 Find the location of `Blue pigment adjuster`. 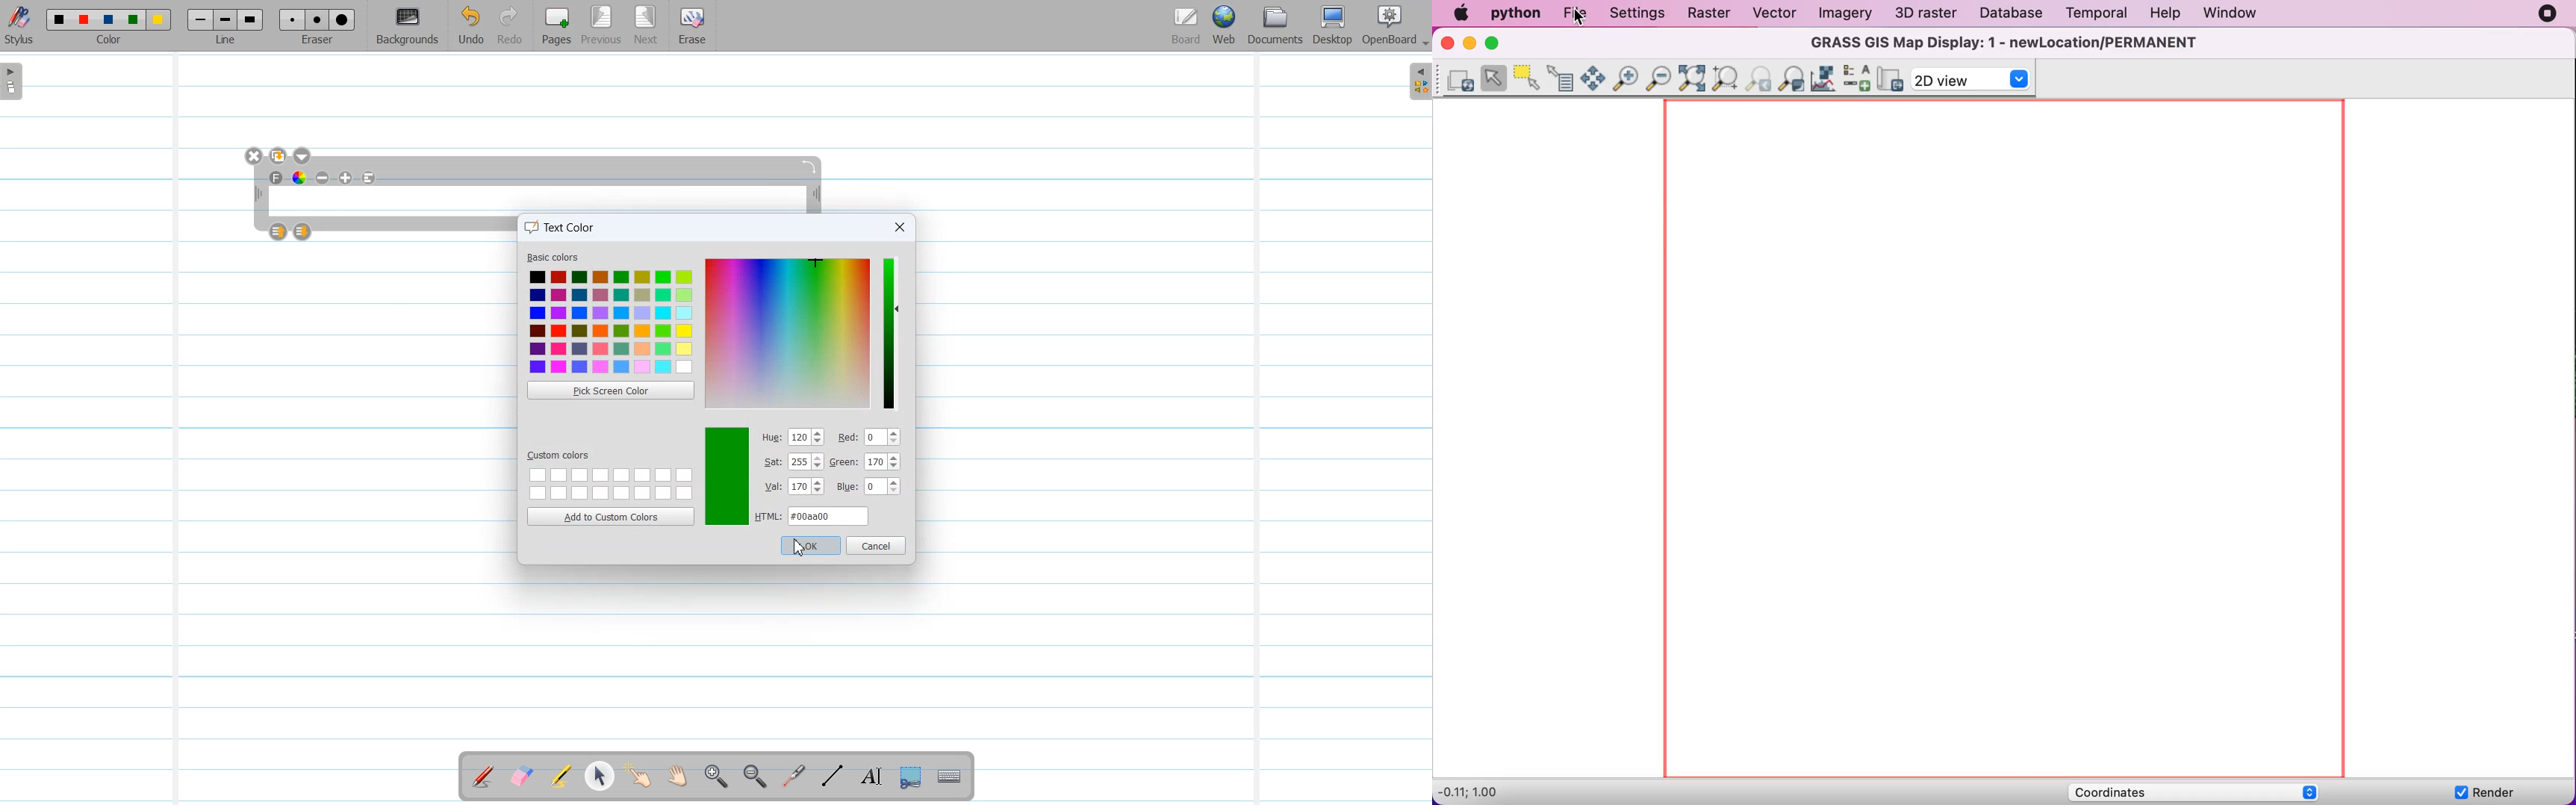

Blue pigment adjuster is located at coordinates (868, 488).